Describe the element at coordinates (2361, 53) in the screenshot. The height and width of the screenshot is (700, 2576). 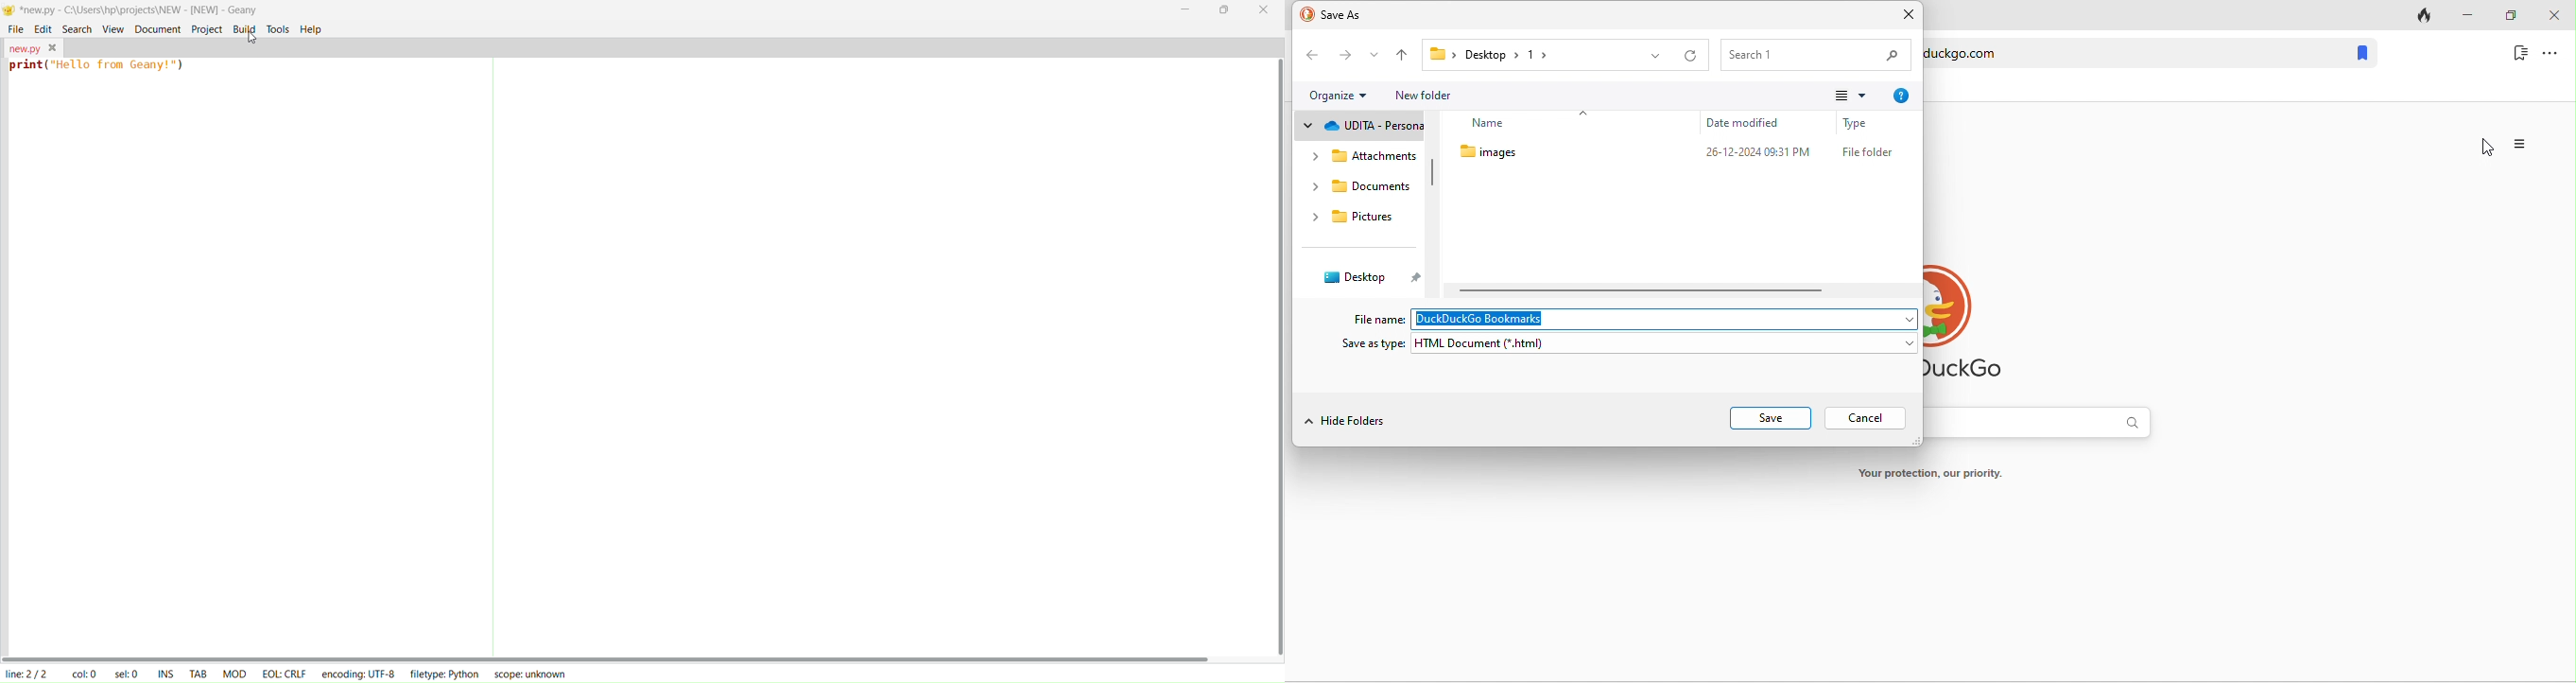
I see `bookmark` at that location.